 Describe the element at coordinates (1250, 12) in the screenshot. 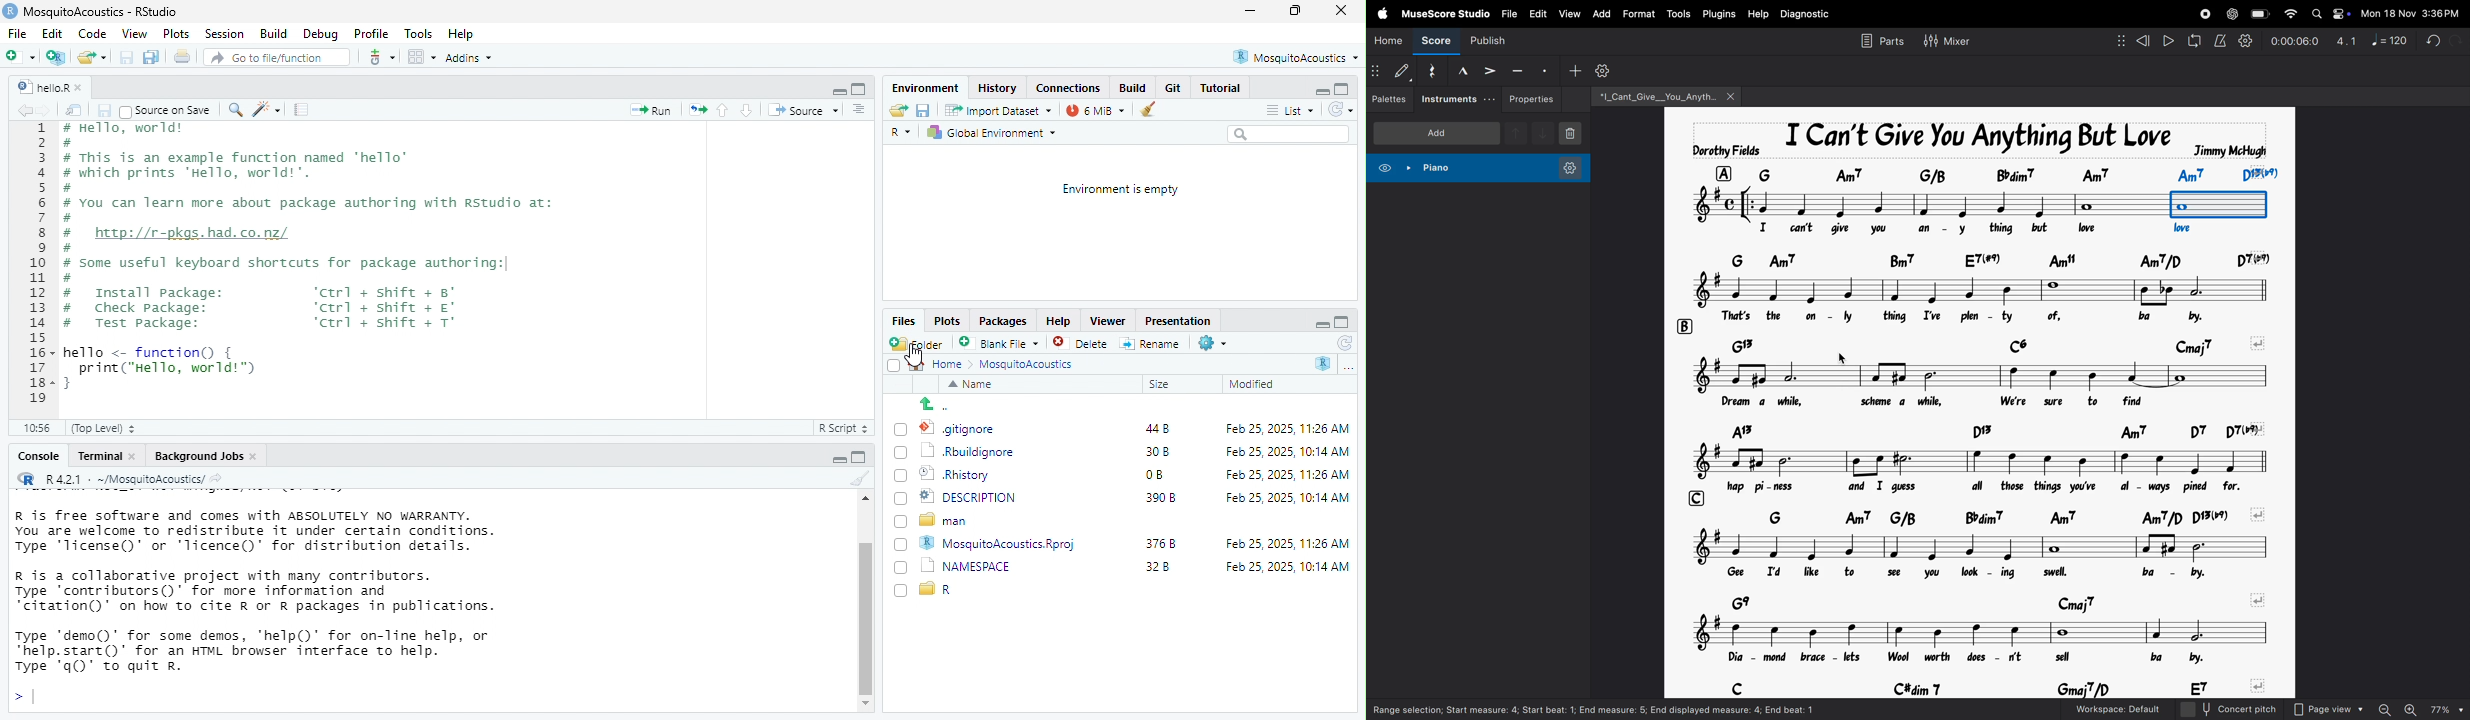

I see `minimize` at that location.